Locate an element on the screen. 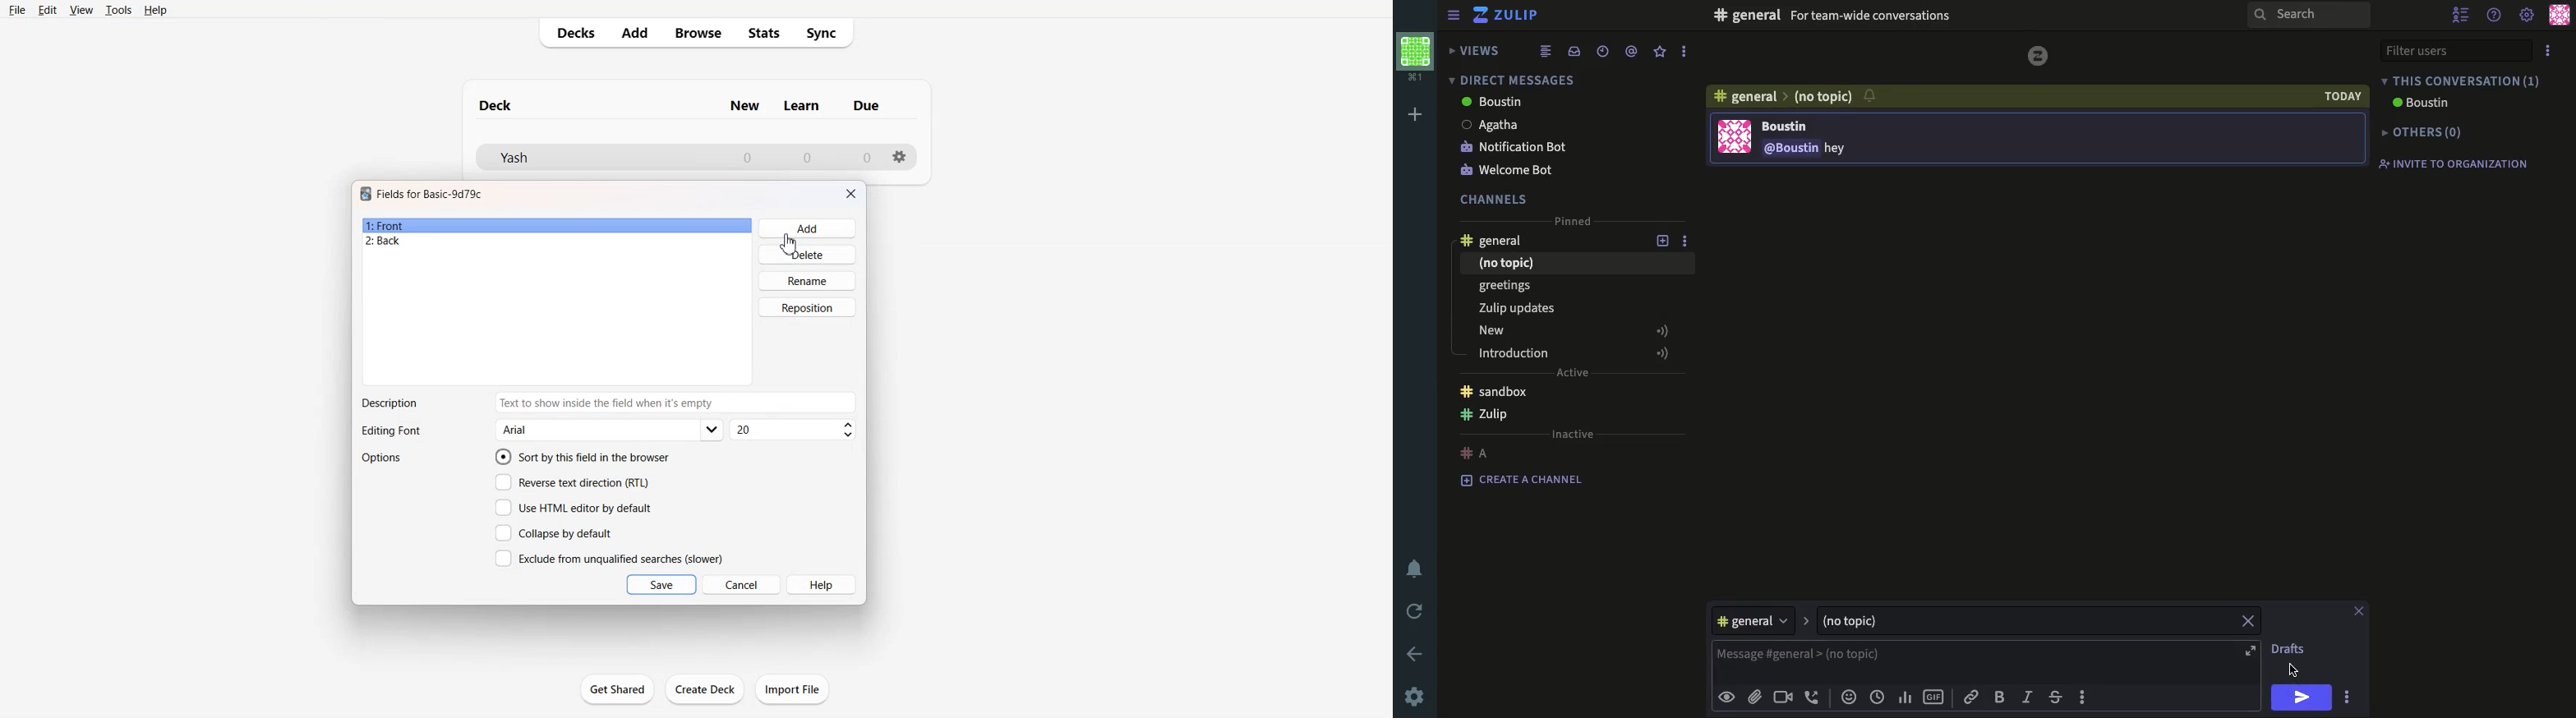  notification bot is located at coordinates (1514, 148).